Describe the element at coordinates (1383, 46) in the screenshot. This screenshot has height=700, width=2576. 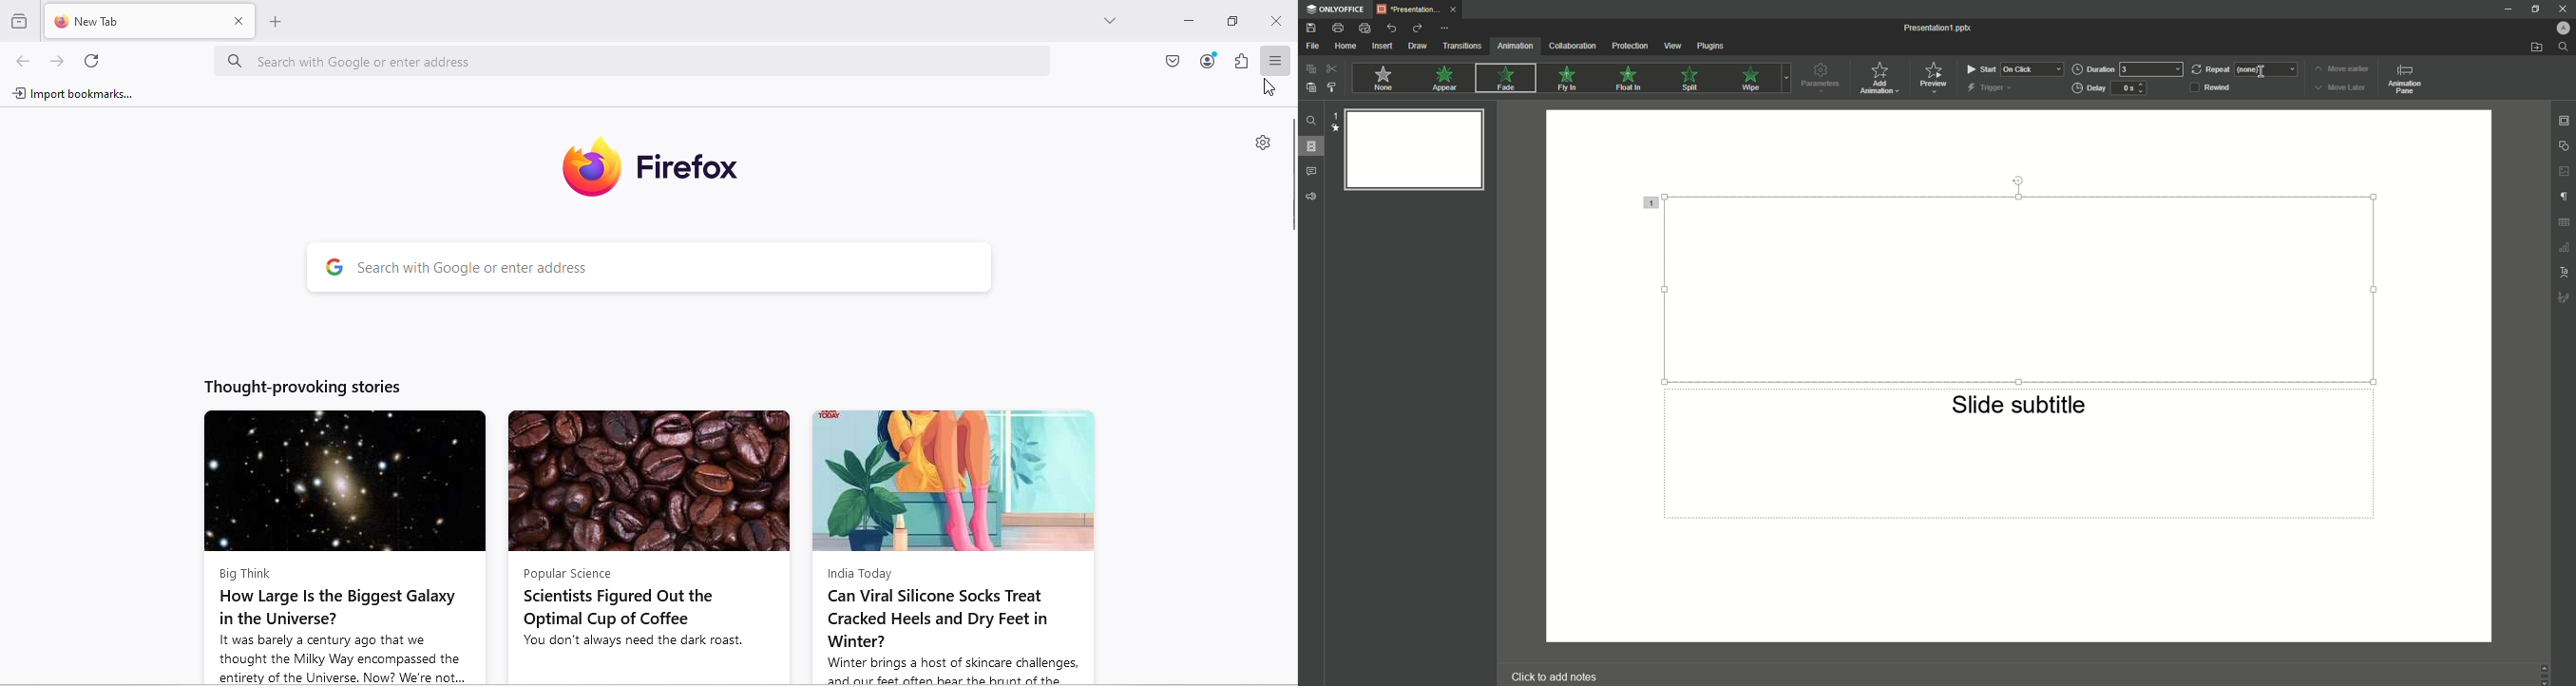
I see `Insert` at that location.